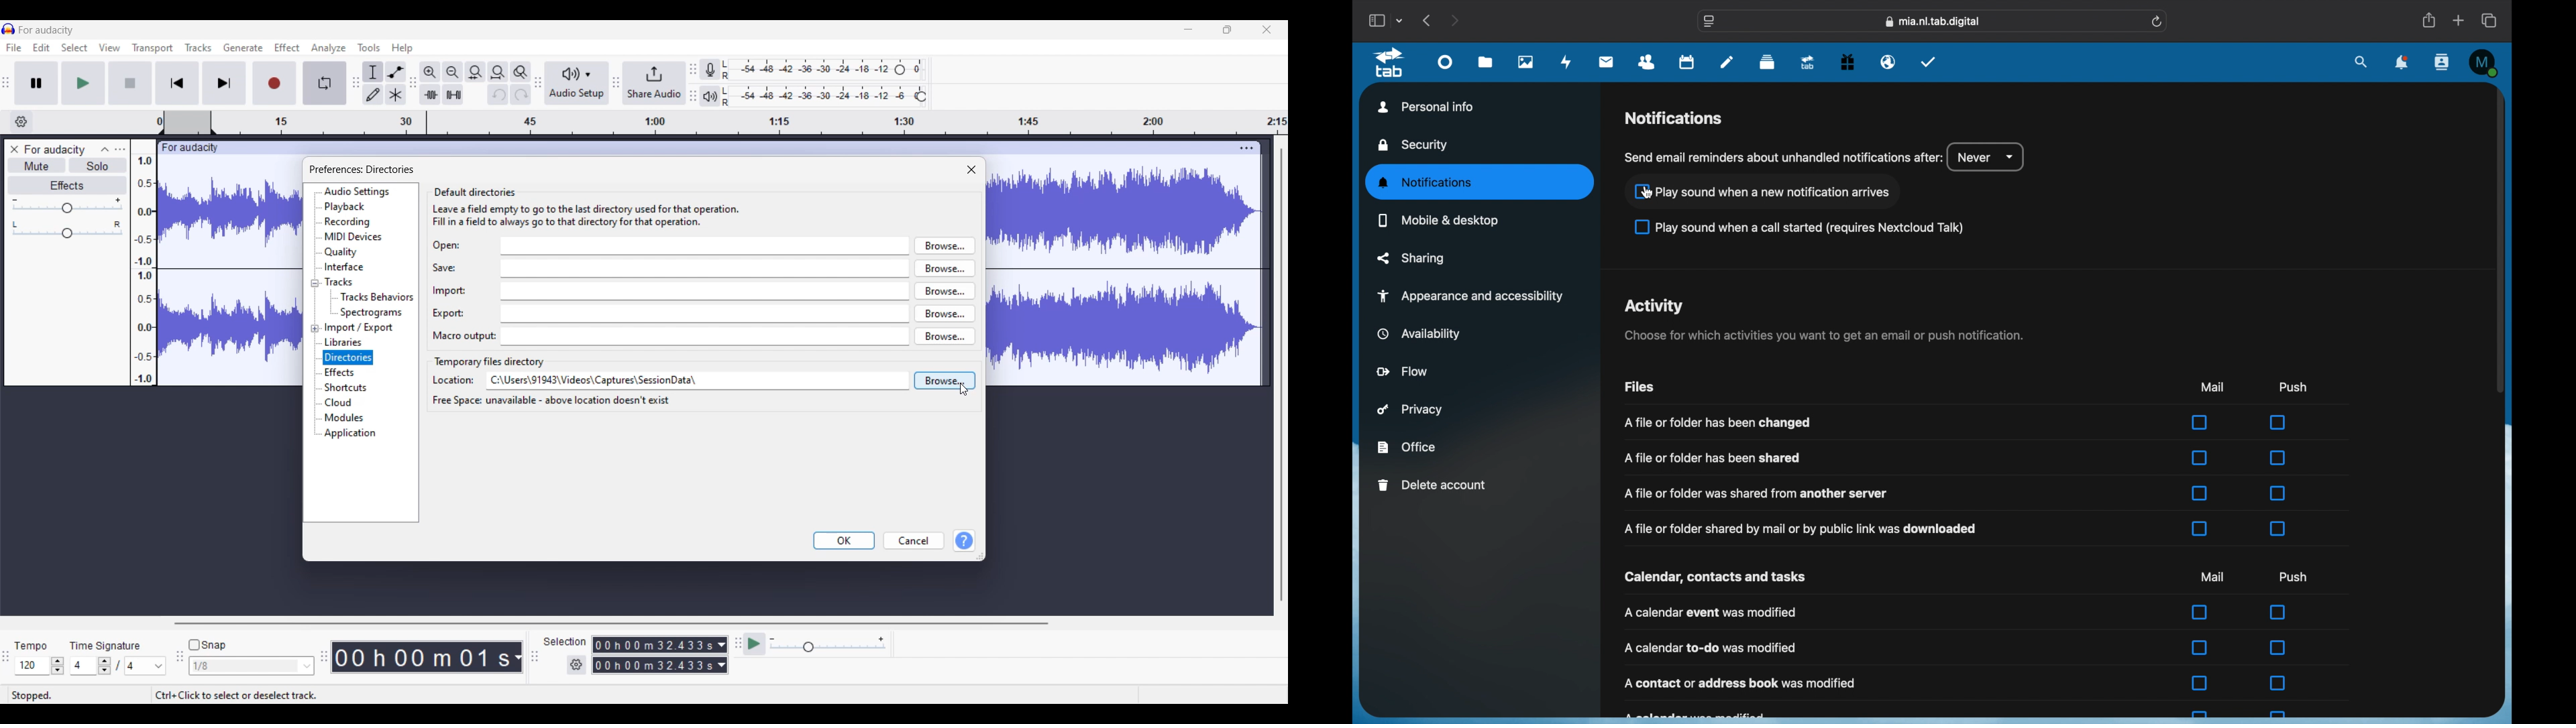 The width and height of the screenshot is (2576, 728). Describe the element at coordinates (54, 150) in the screenshot. I see `Project name` at that location.